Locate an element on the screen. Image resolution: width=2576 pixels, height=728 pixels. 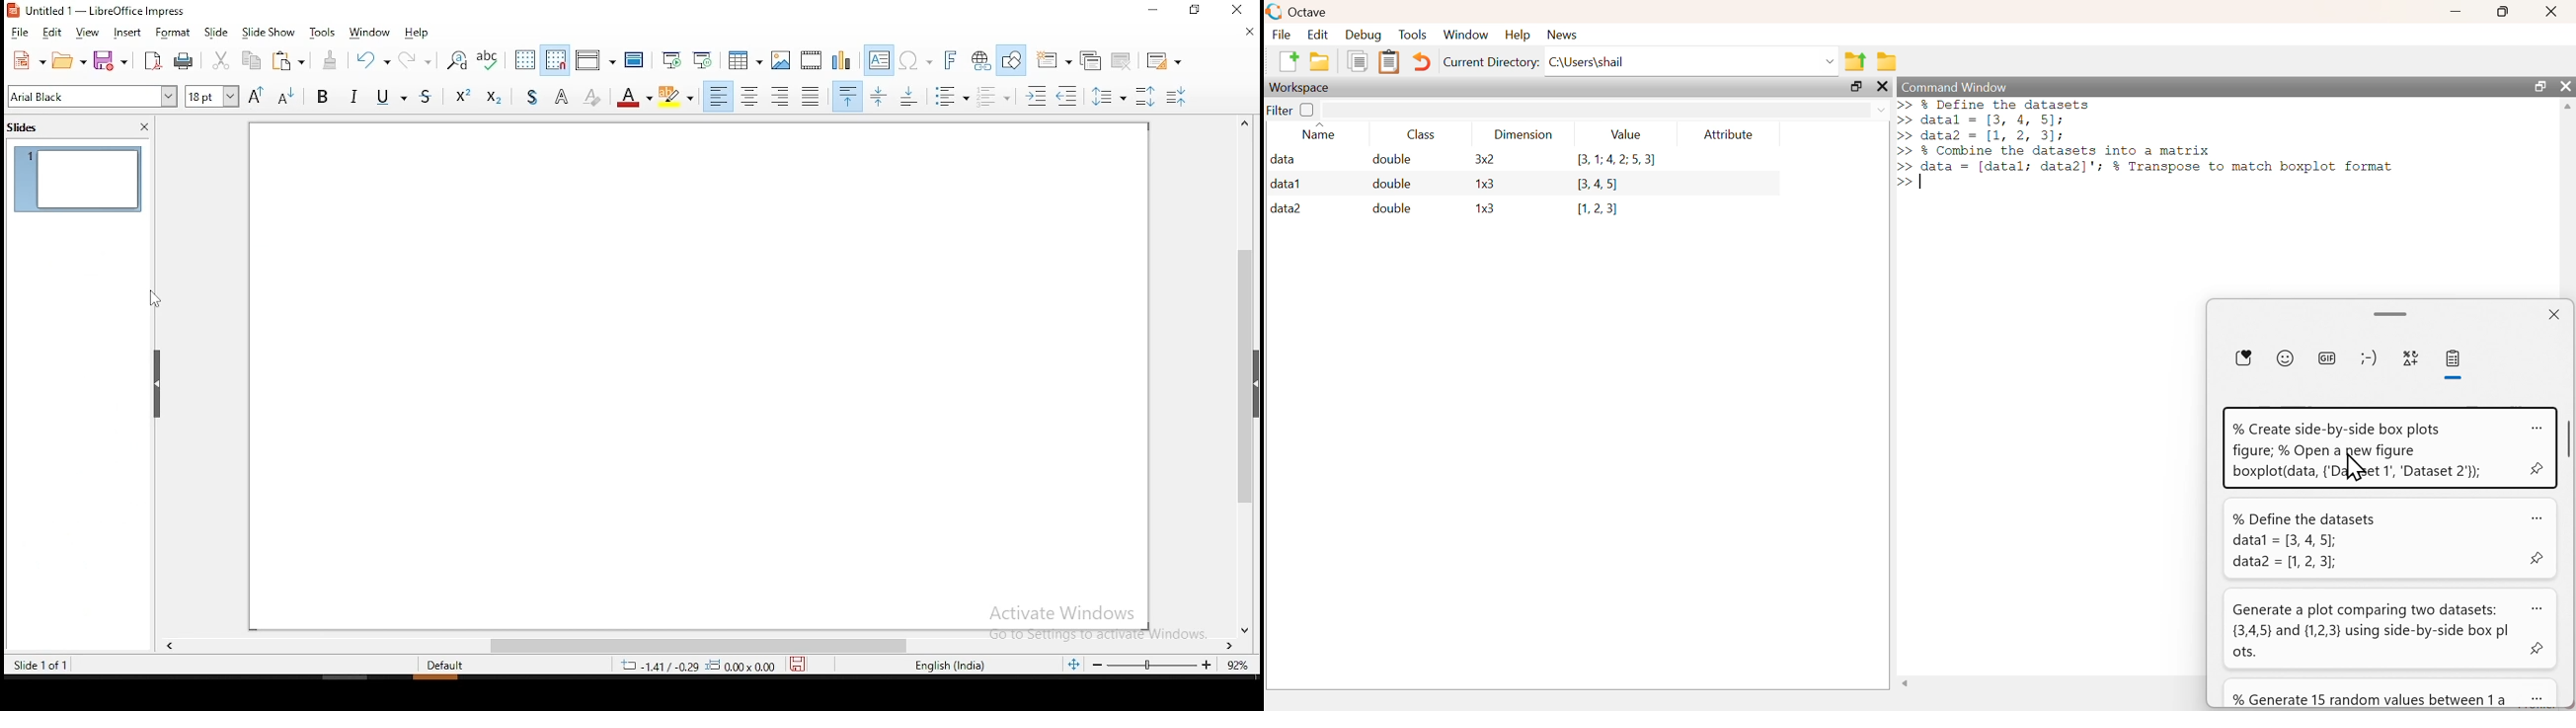
scroll left is located at coordinates (1908, 684).